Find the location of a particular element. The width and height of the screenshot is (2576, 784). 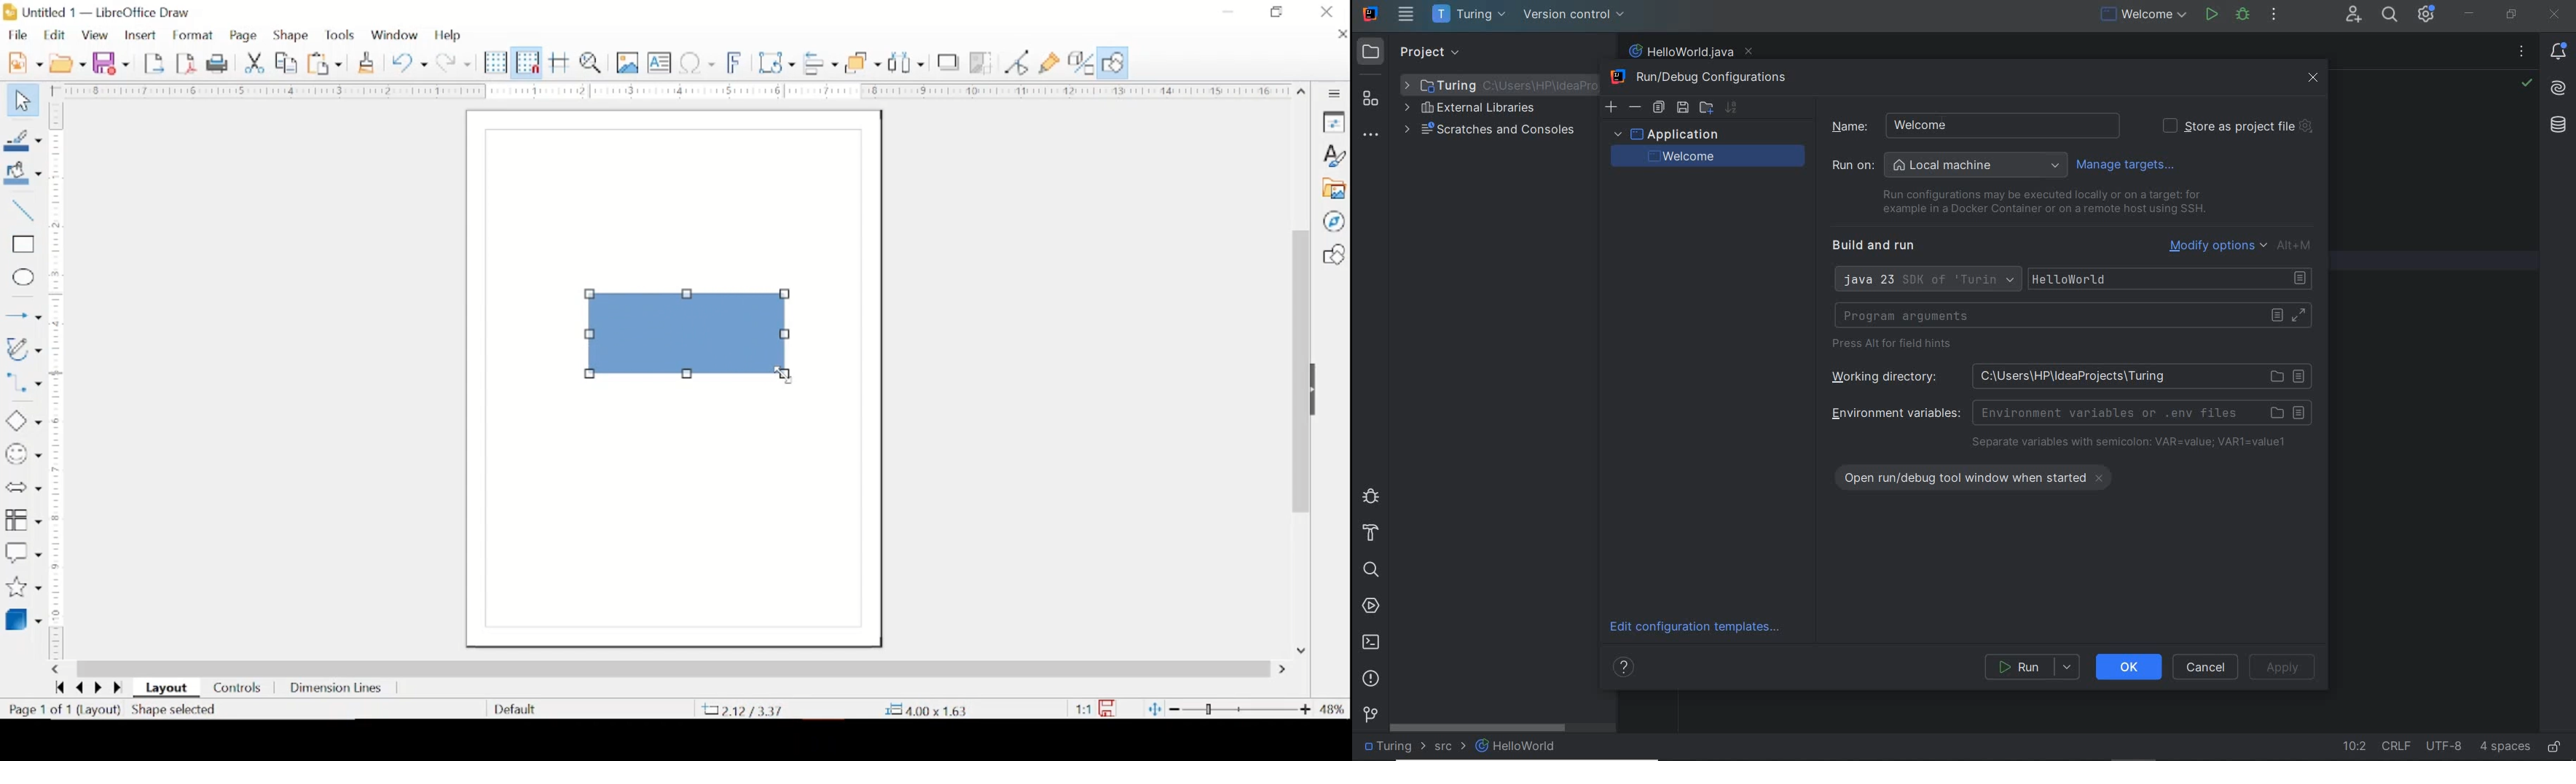

margin is located at coordinates (668, 90).